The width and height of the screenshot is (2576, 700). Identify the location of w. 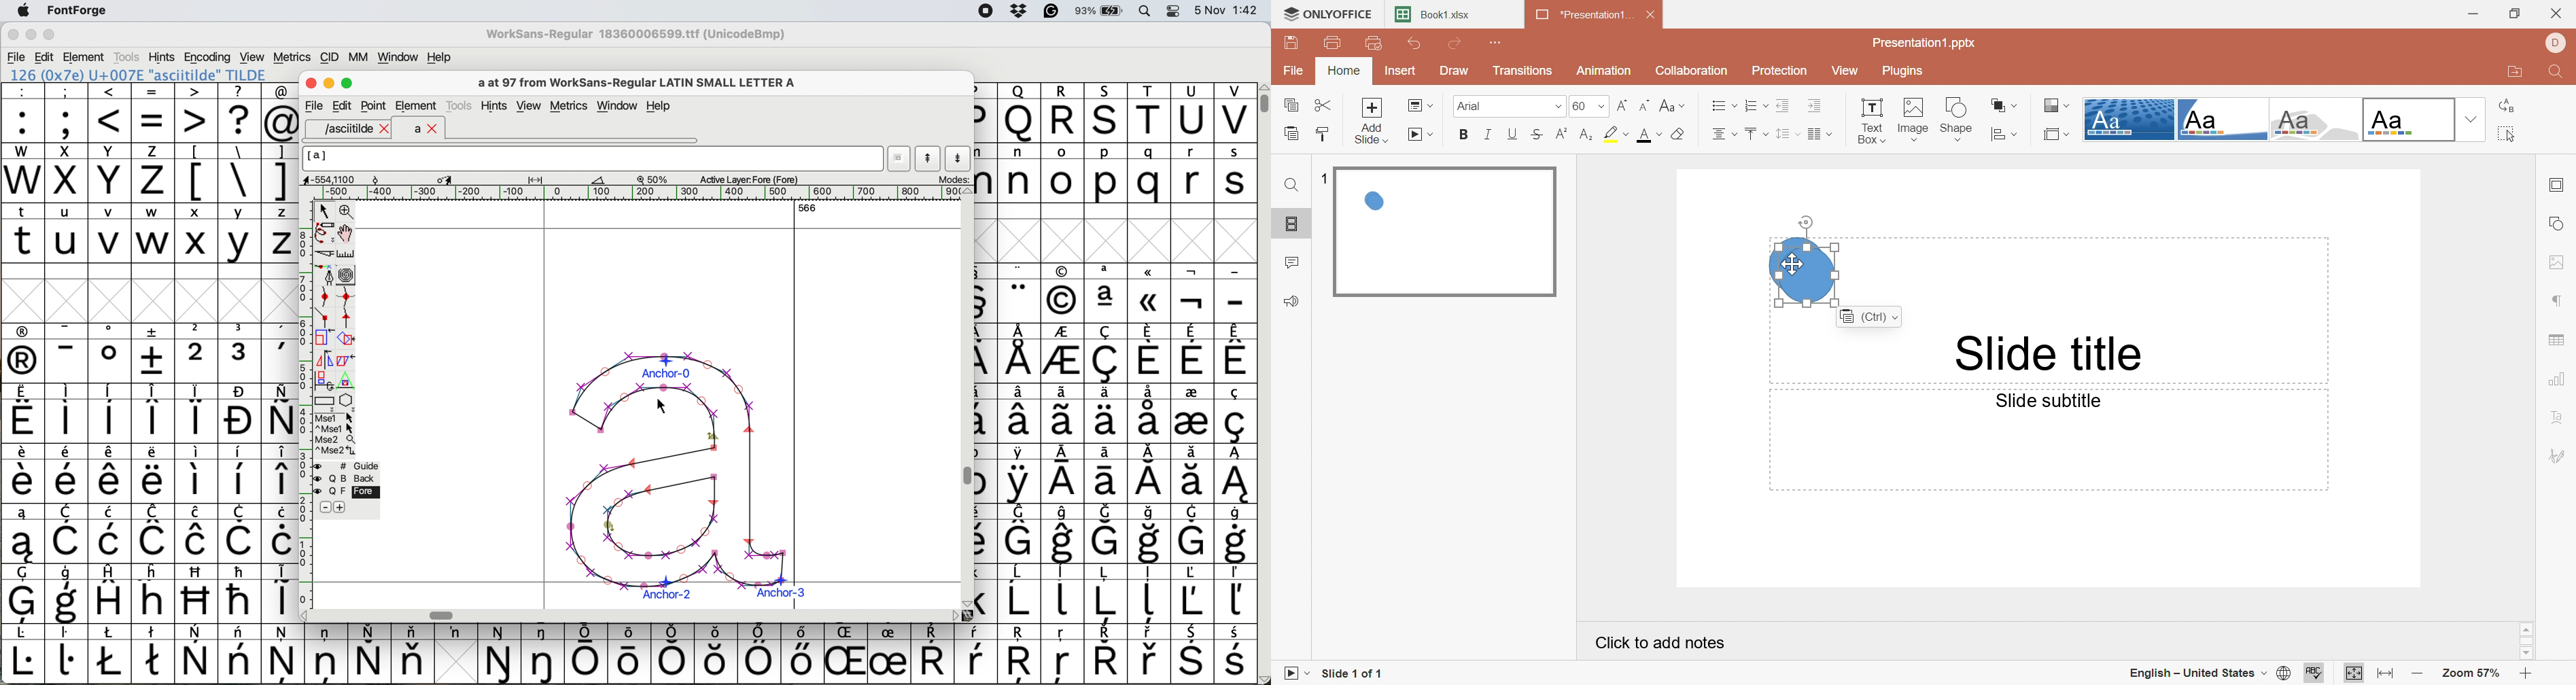
(153, 233).